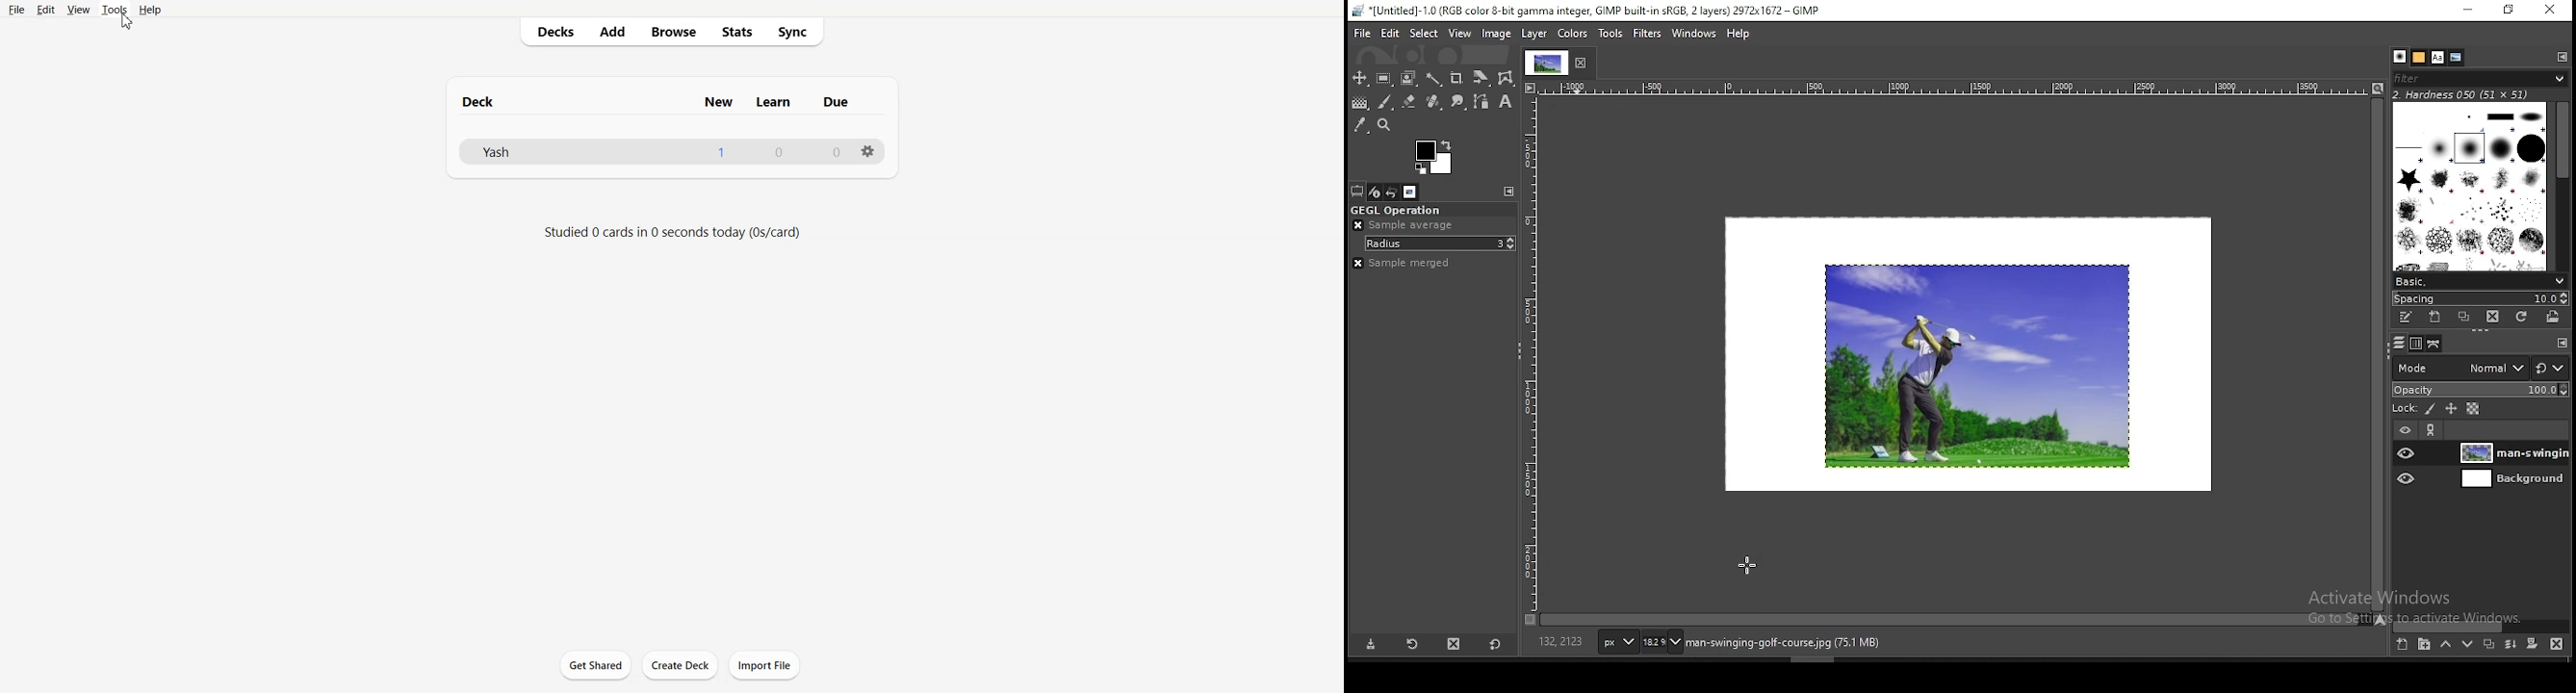  I want to click on Decks, so click(551, 32).